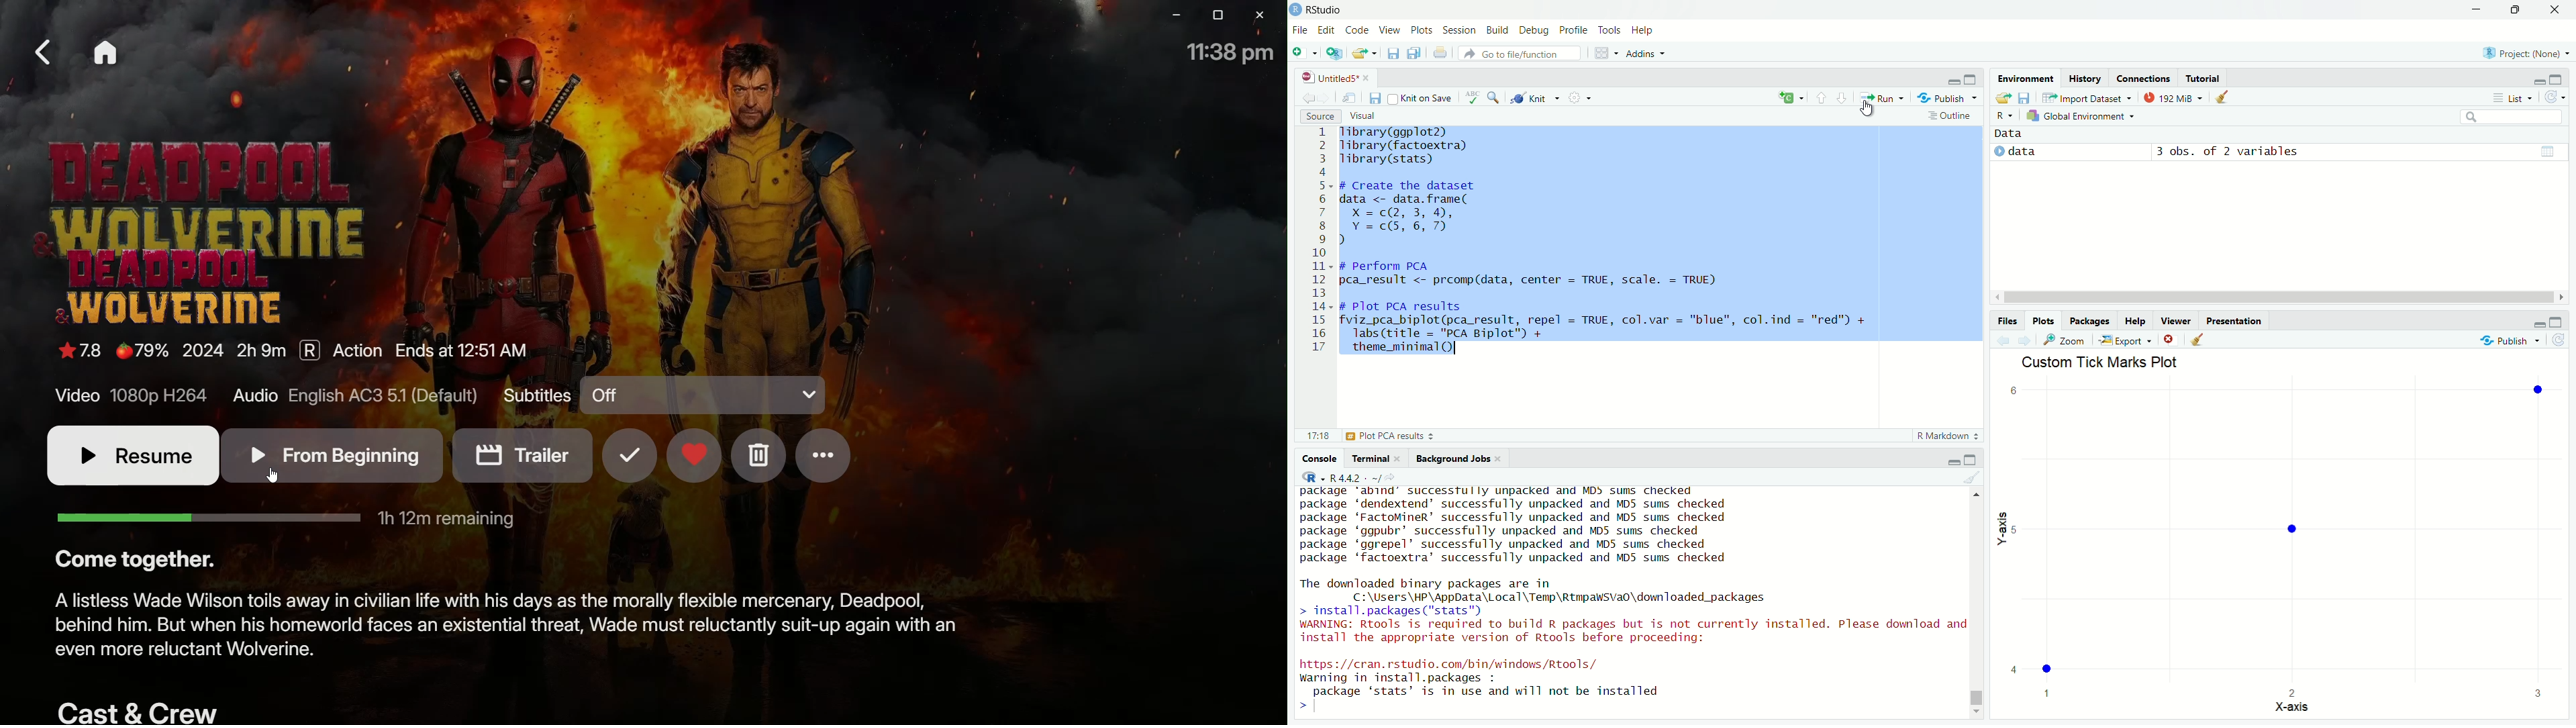 The width and height of the screenshot is (2576, 728). What do you see at coordinates (1422, 31) in the screenshot?
I see `plots` at bounding box center [1422, 31].